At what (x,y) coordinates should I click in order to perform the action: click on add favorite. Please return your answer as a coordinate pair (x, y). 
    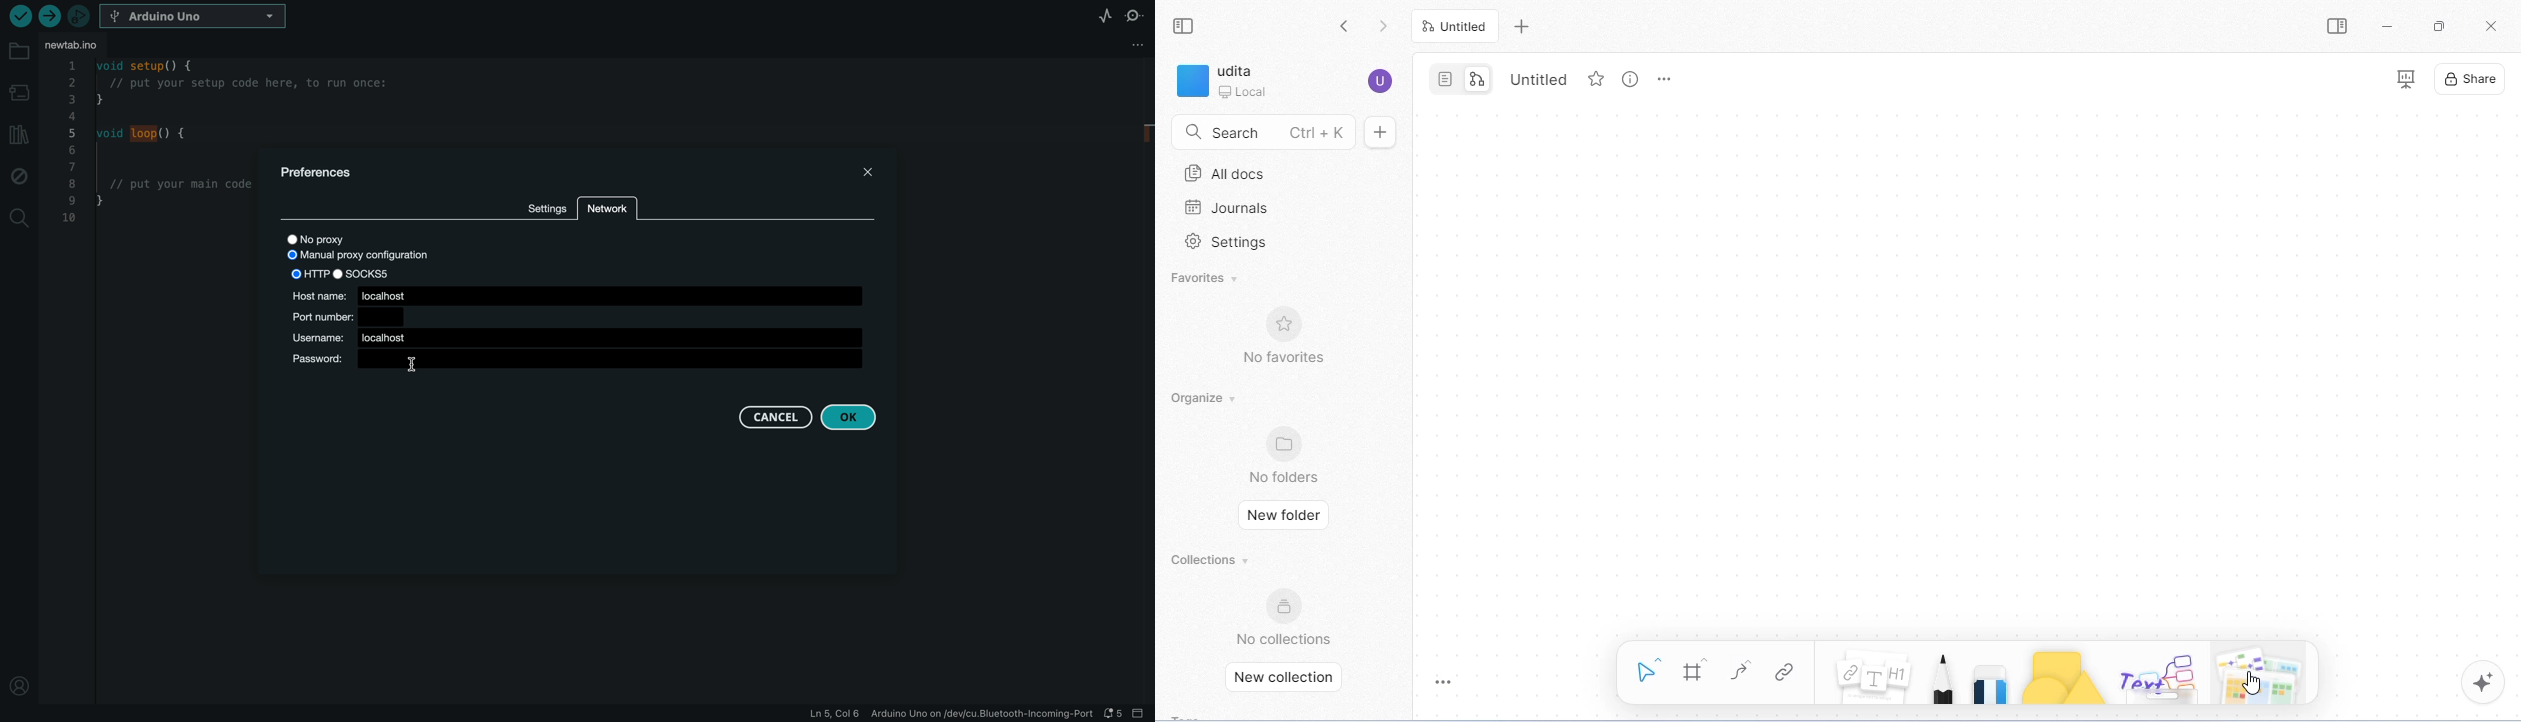
    Looking at the image, I should click on (1597, 78).